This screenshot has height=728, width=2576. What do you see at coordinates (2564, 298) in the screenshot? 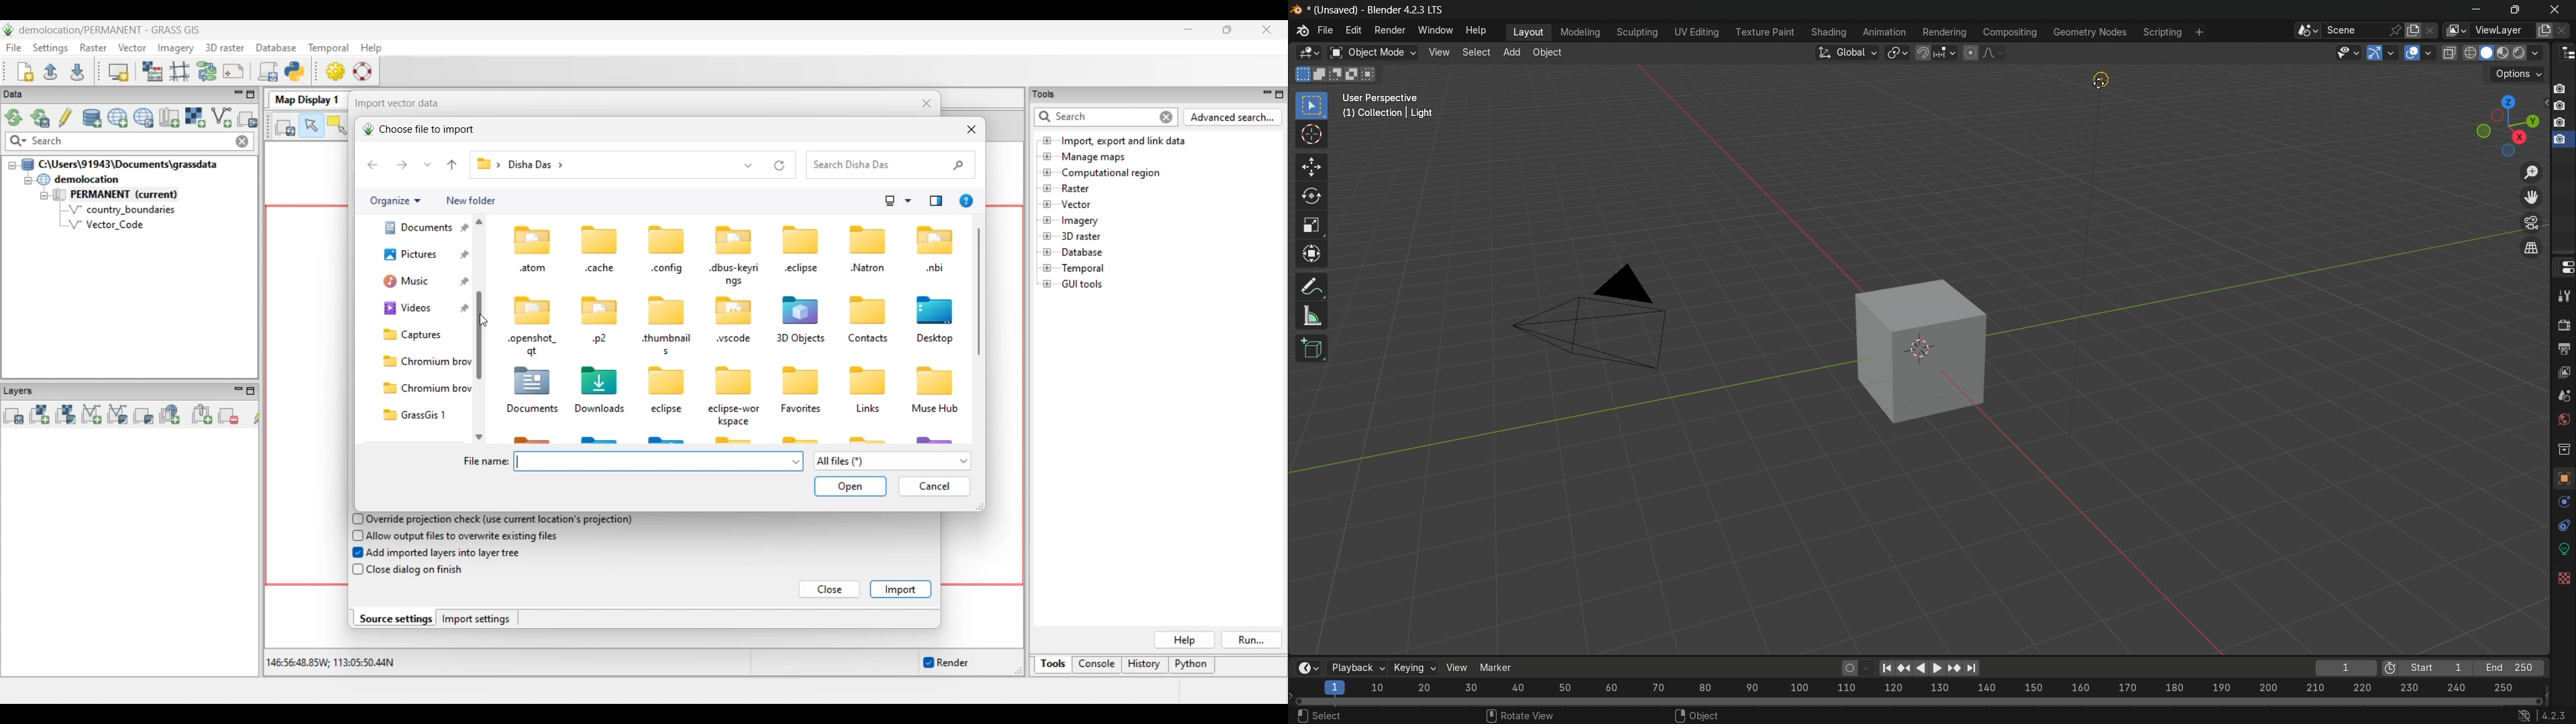
I see `tools` at bounding box center [2564, 298].